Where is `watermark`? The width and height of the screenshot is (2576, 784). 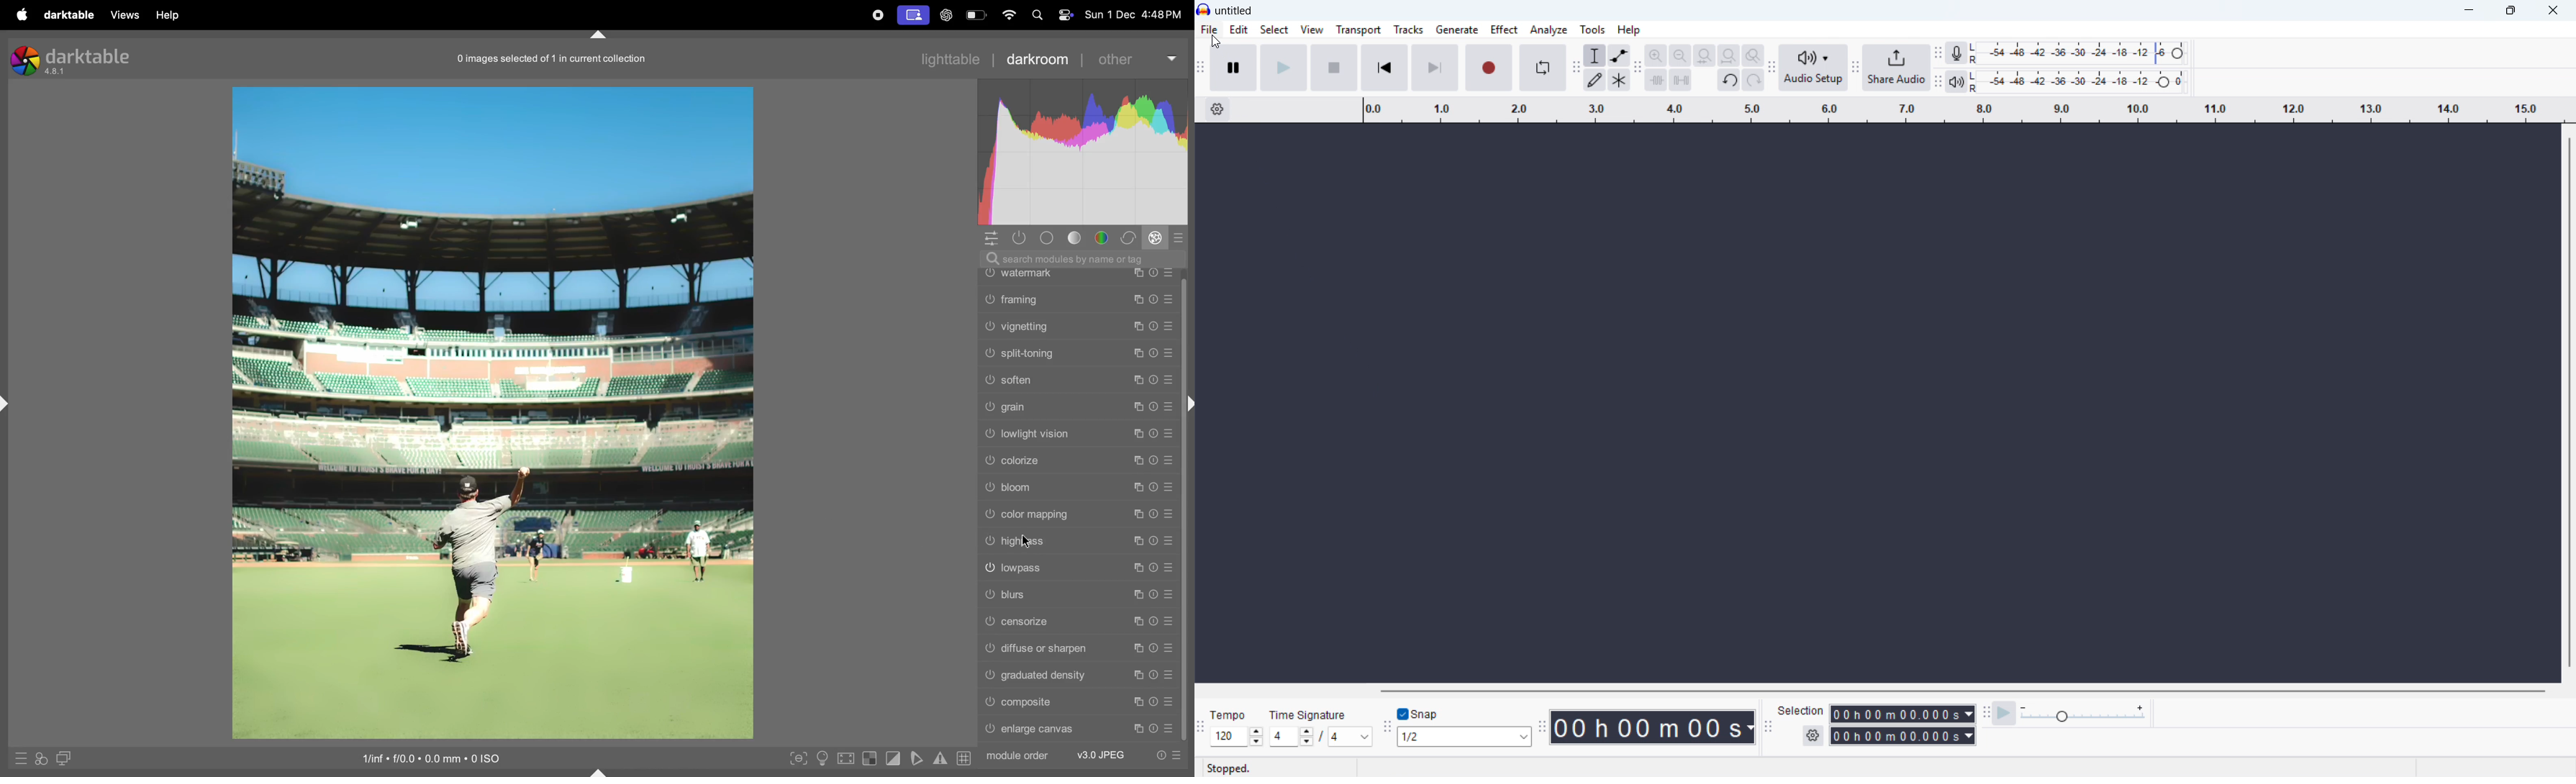 watermark is located at coordinates (1078, 275).